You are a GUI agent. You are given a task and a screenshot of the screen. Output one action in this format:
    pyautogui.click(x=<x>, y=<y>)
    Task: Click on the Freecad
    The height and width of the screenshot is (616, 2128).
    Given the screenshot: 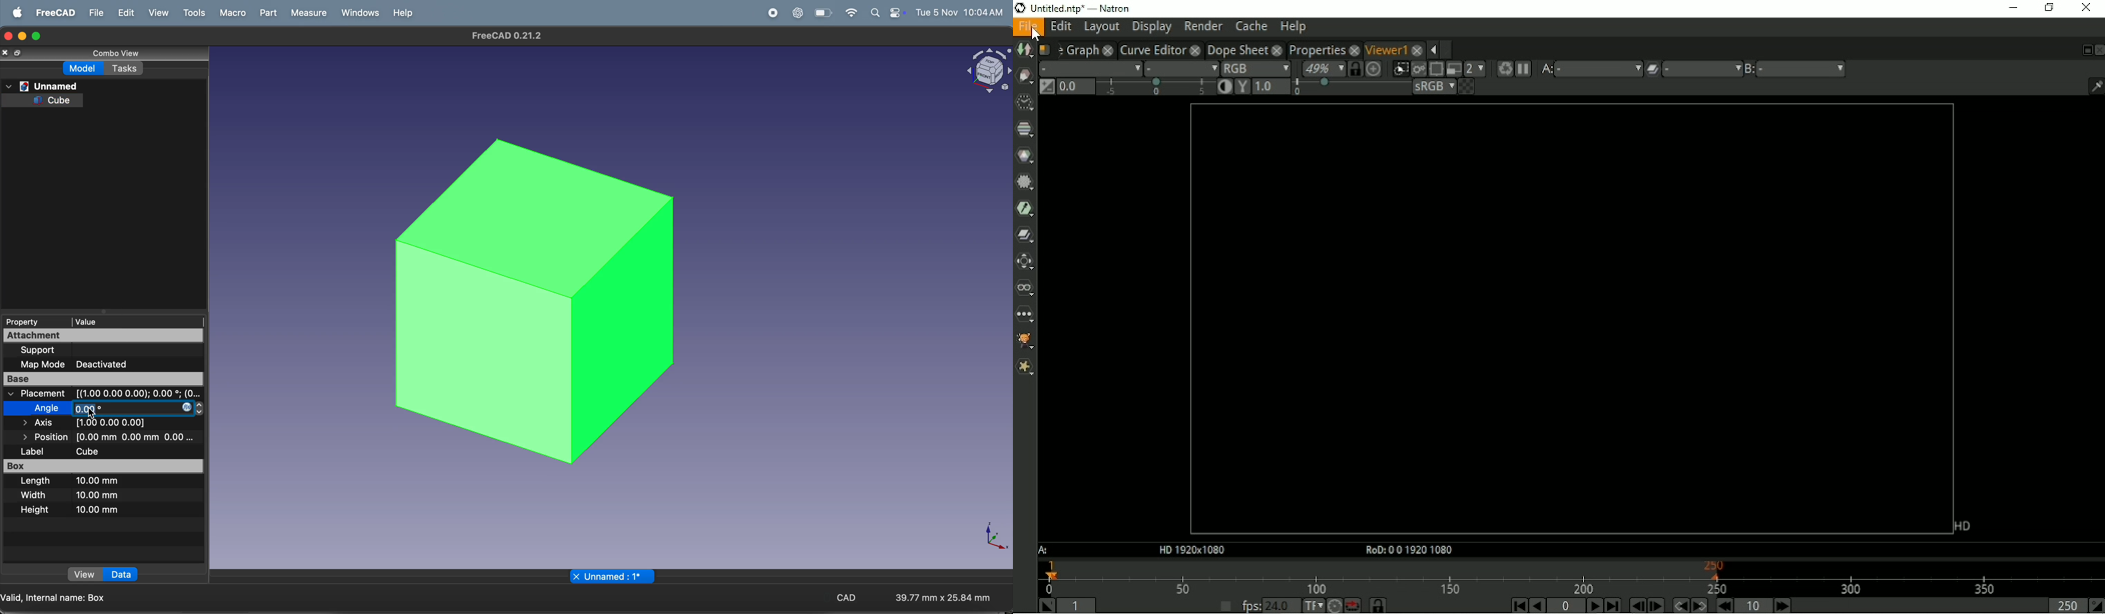 What is the action you would take?
    pyautogui.click(x=507, y=36)
    